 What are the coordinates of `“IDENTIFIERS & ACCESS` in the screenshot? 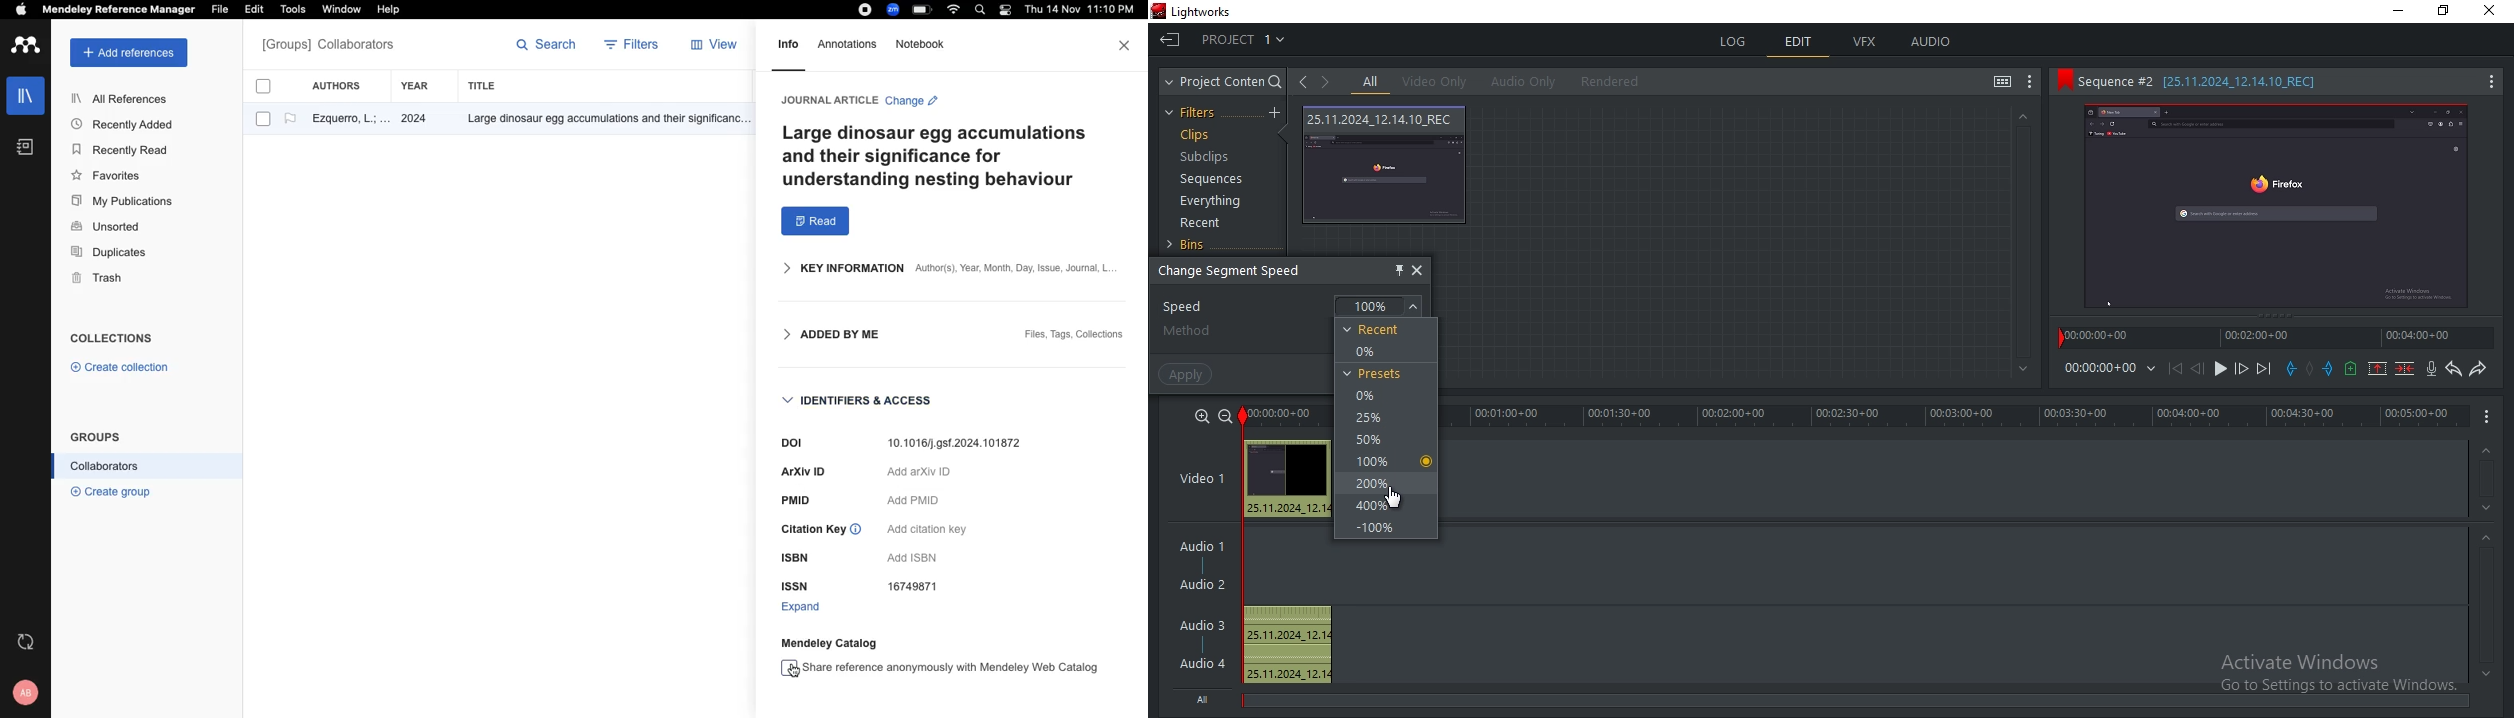 It's located at (861, 401).